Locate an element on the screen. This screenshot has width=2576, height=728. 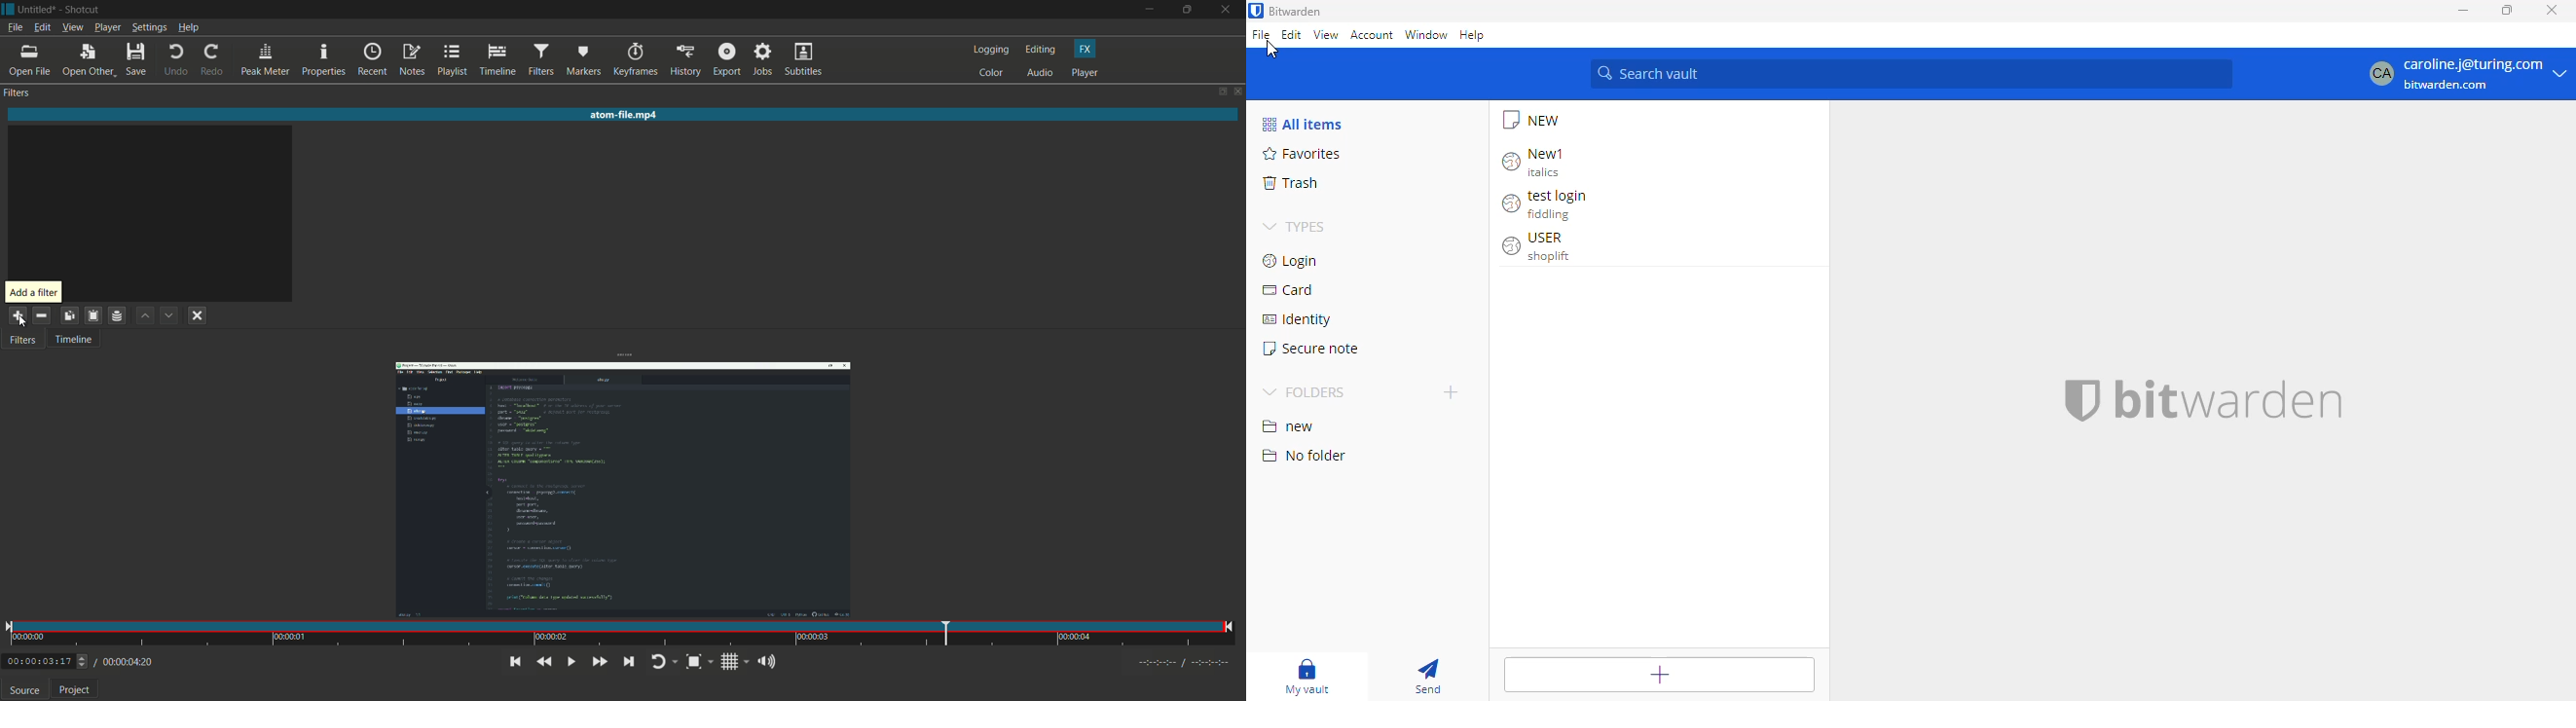
view menu is located at coordinates (72, 27).